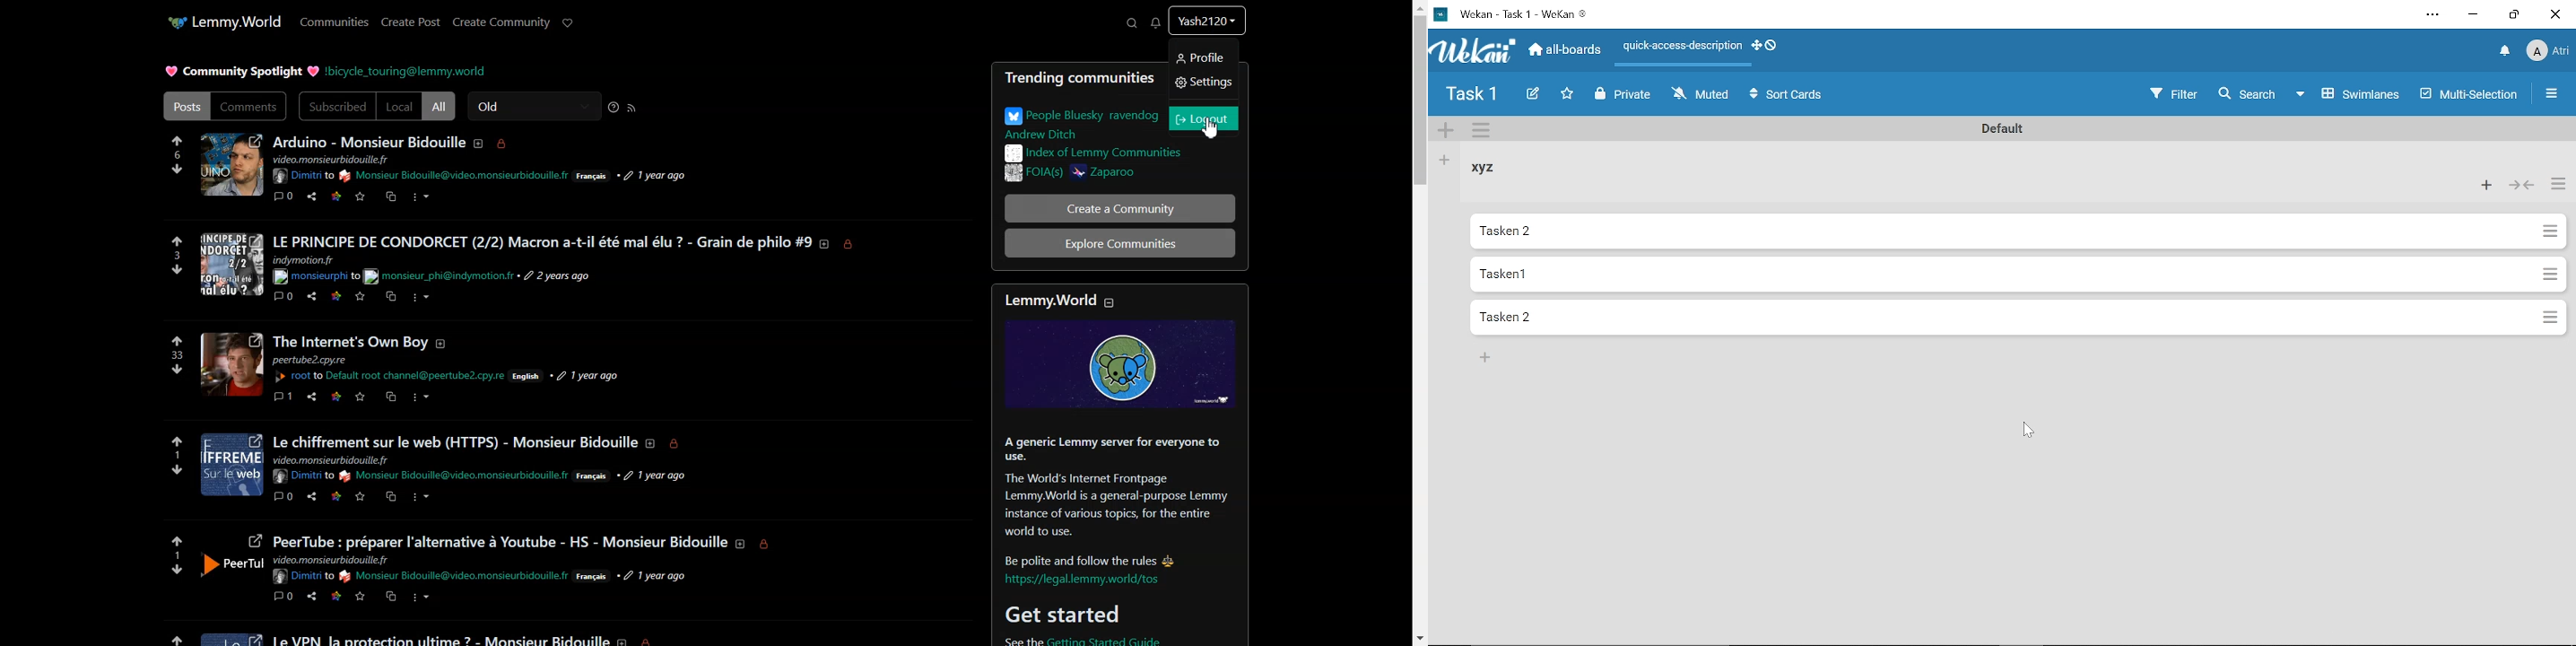  I want to click on hyperlink, so click(299, 377).